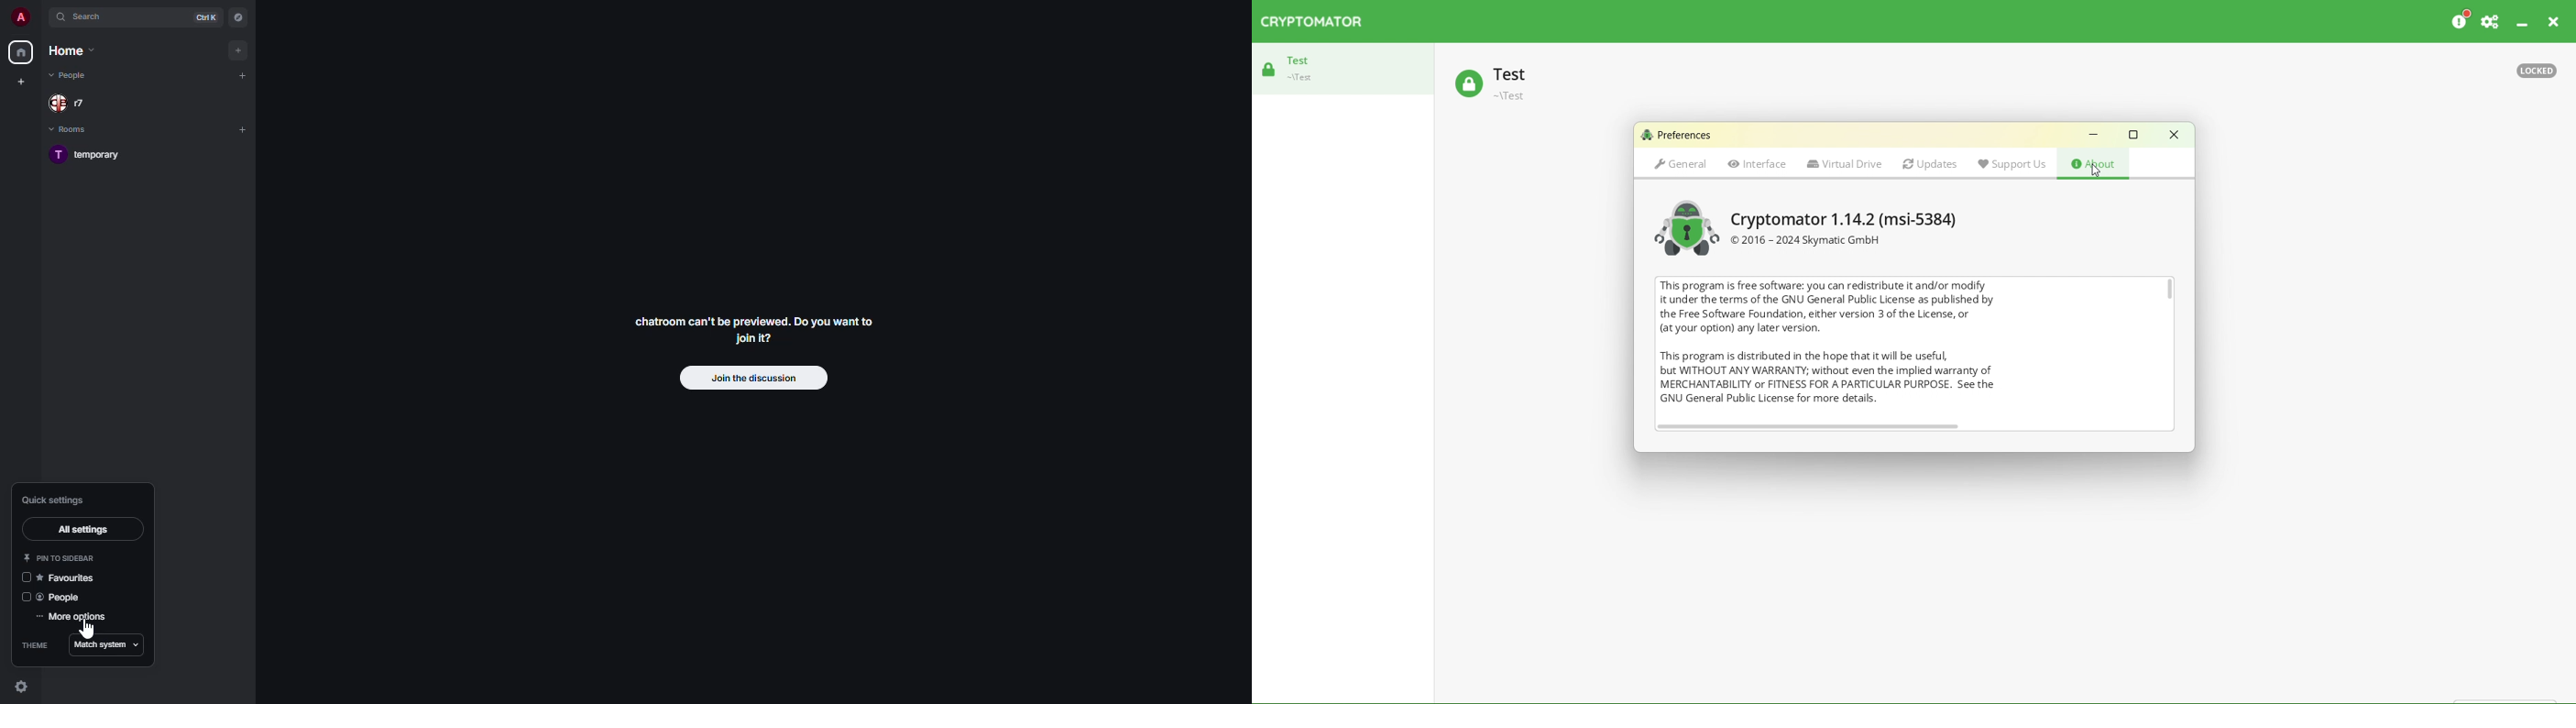 The width and height of the screenshot is (2576, 728). What do you see at coordinates (70, 103) in the screenshot?
I see `people` at bounding box center [70, 103].